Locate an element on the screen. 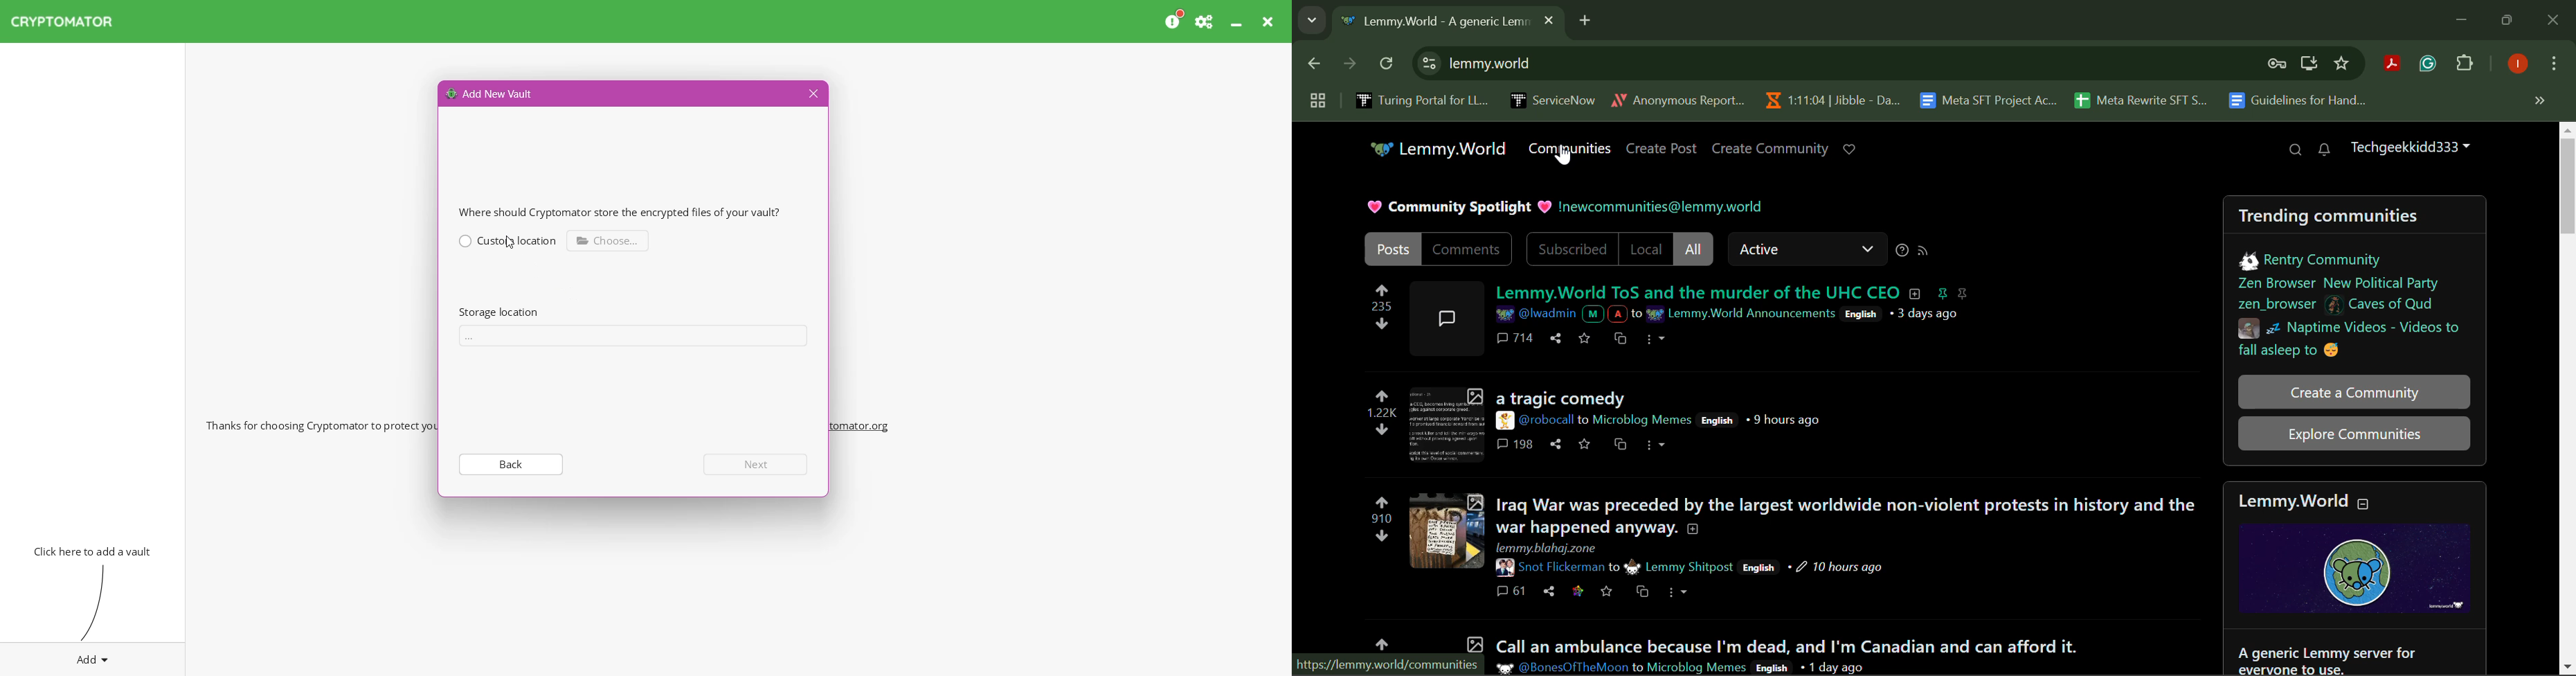 The height and width of the screenshot is (700, 2576). Anonymous Report is located at coordinates (1678, 98).